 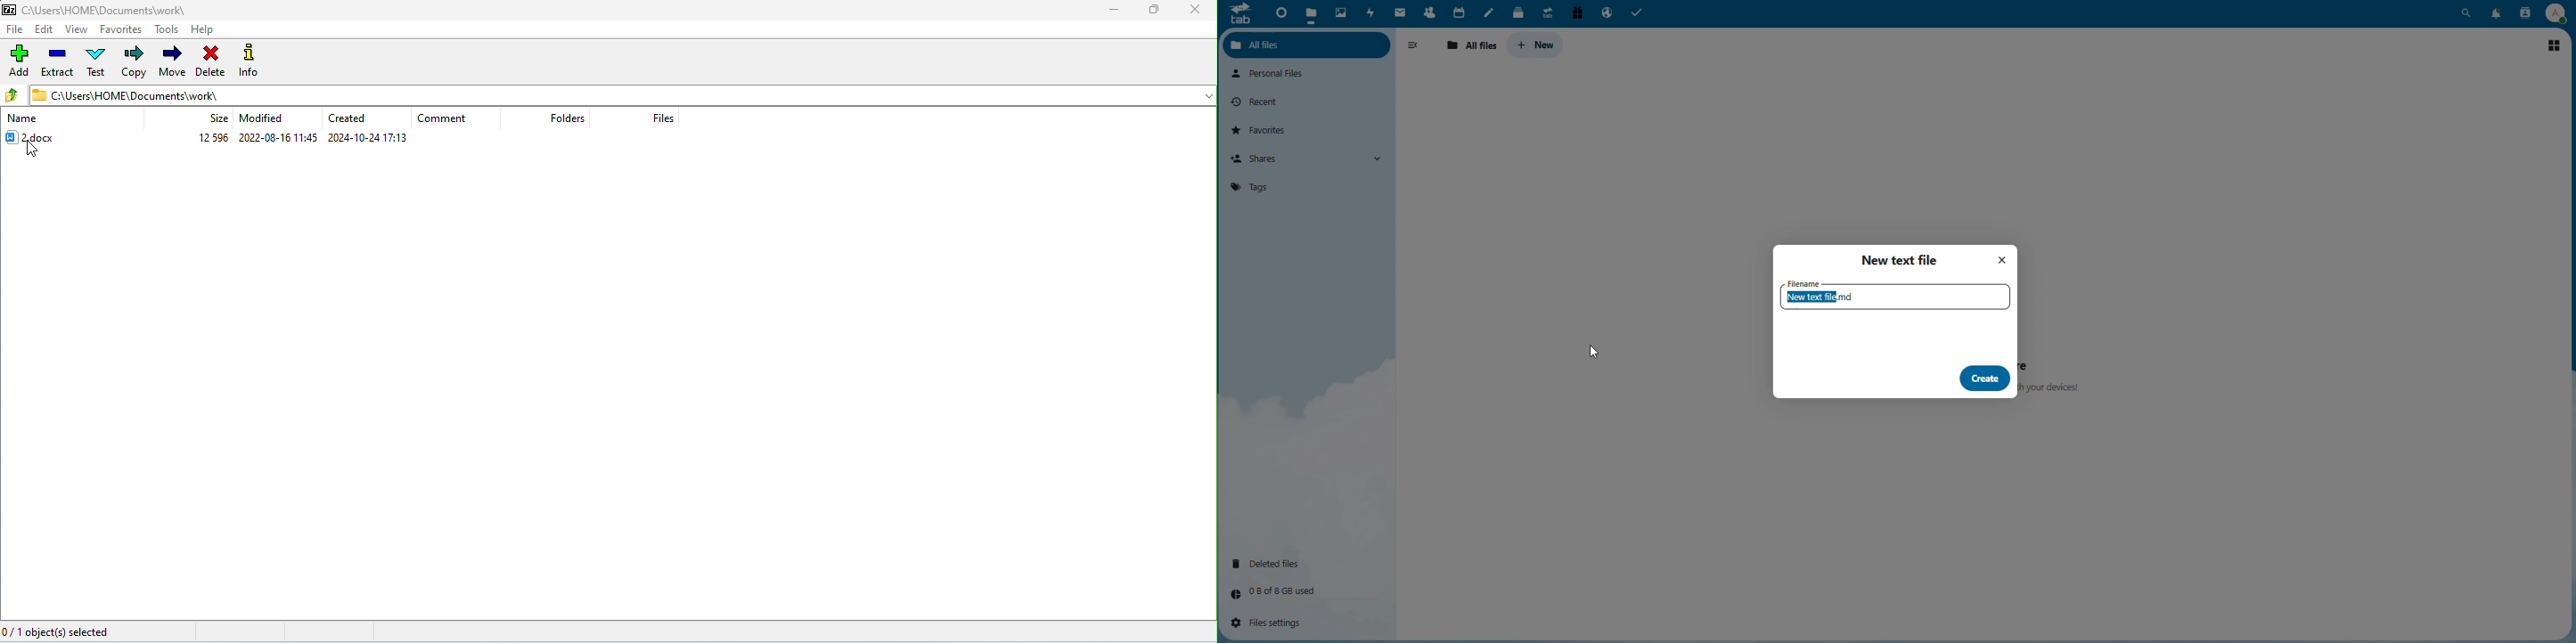 What do you see at coordinates (1198, 11) in the screenshot?
I see `close` at bounding box center [1198, 11].